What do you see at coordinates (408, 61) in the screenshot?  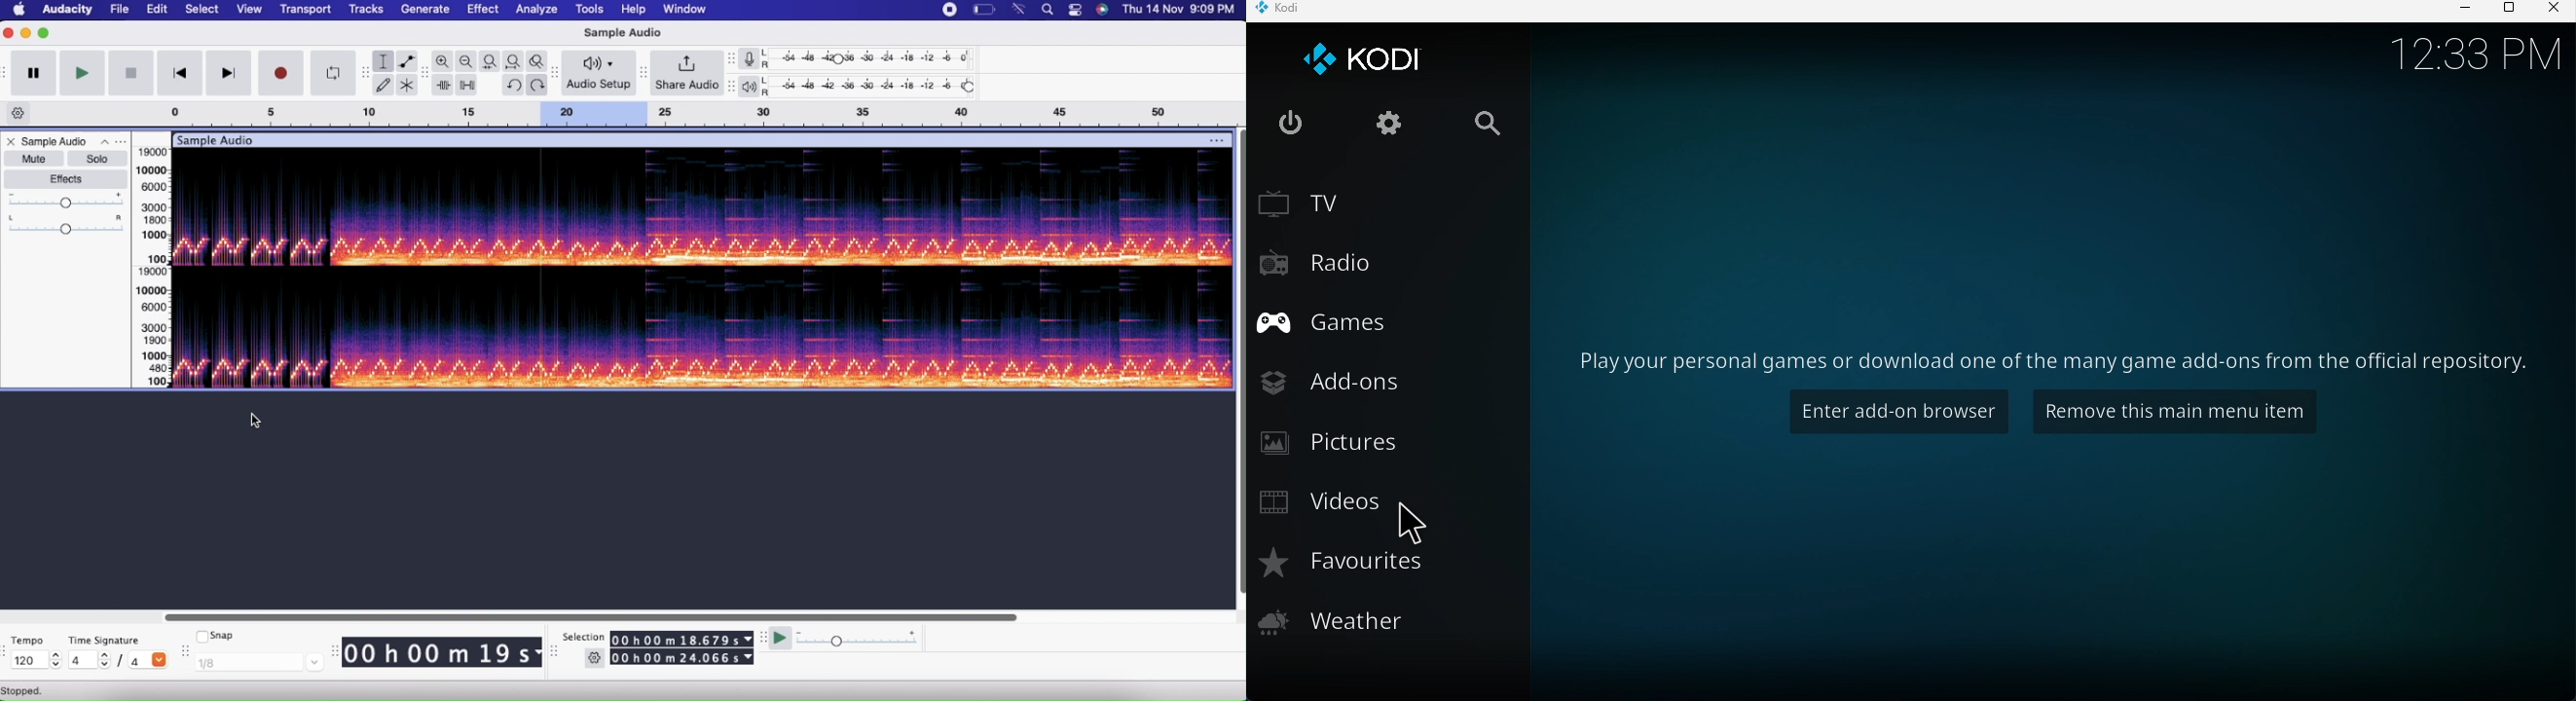 I see `Envelope tool` at bounding box center [408, 61].